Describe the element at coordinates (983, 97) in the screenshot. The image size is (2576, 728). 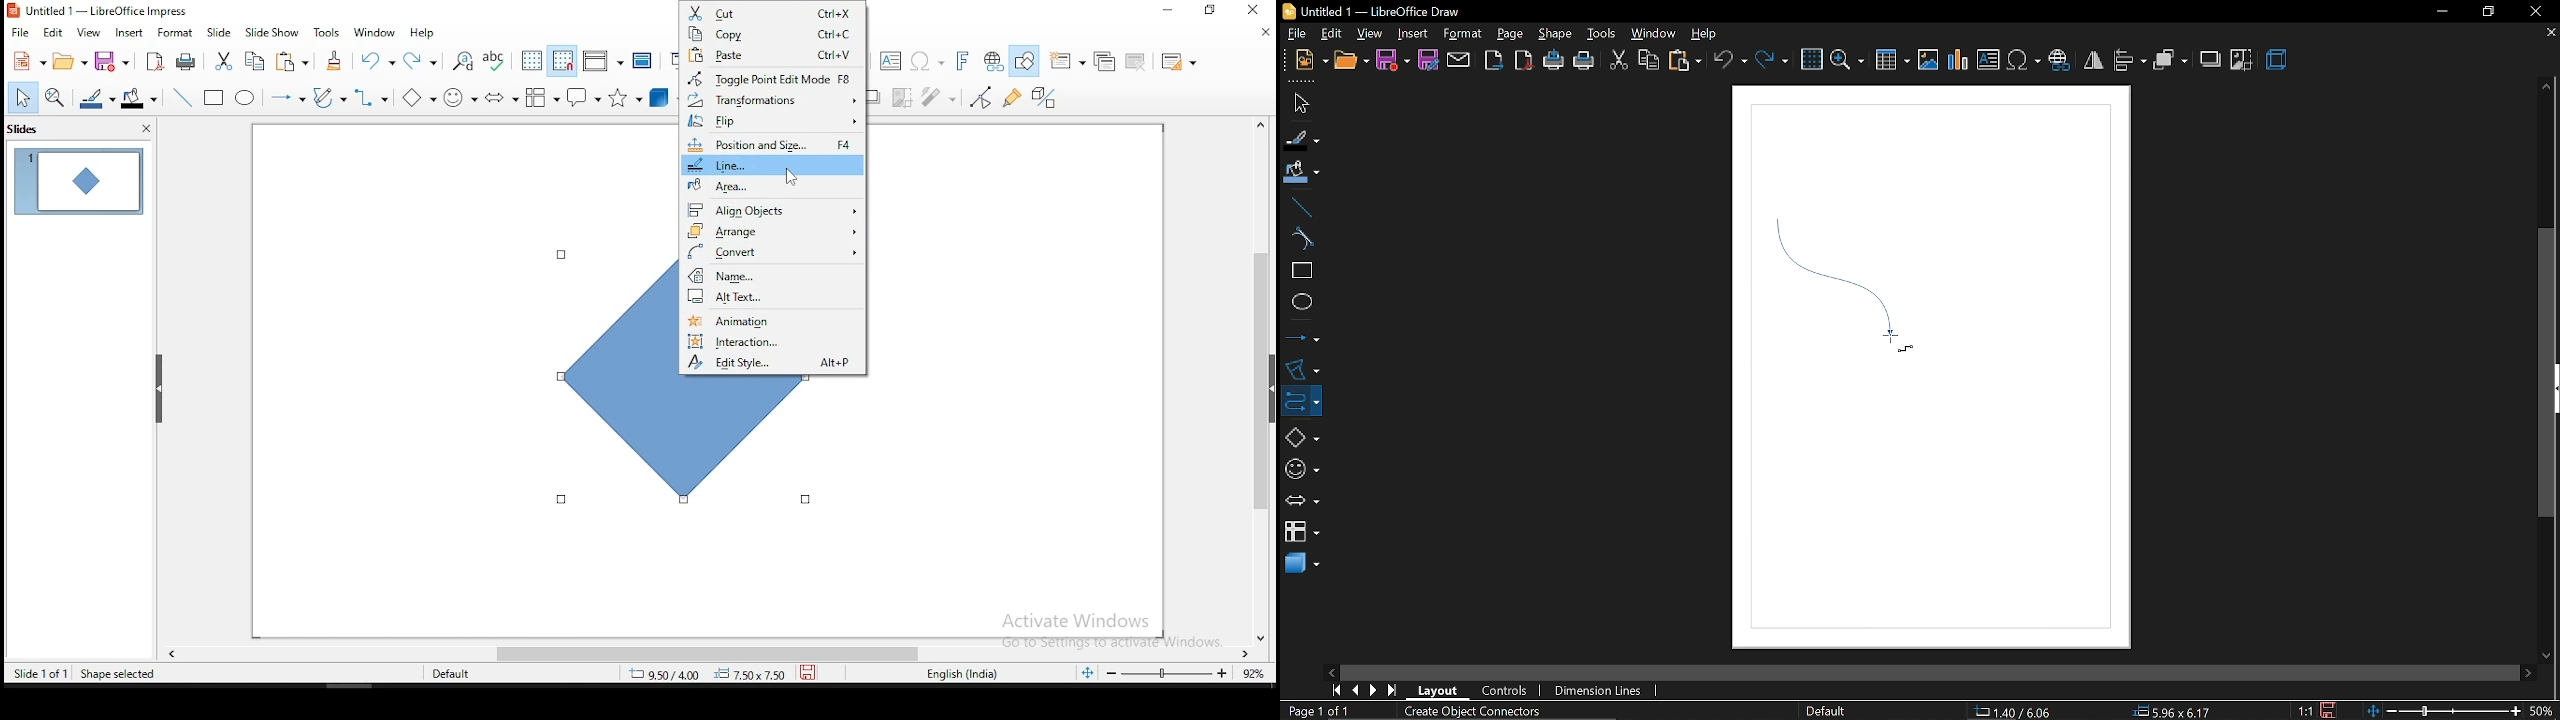
I see `toggle point edit mode` at that location.